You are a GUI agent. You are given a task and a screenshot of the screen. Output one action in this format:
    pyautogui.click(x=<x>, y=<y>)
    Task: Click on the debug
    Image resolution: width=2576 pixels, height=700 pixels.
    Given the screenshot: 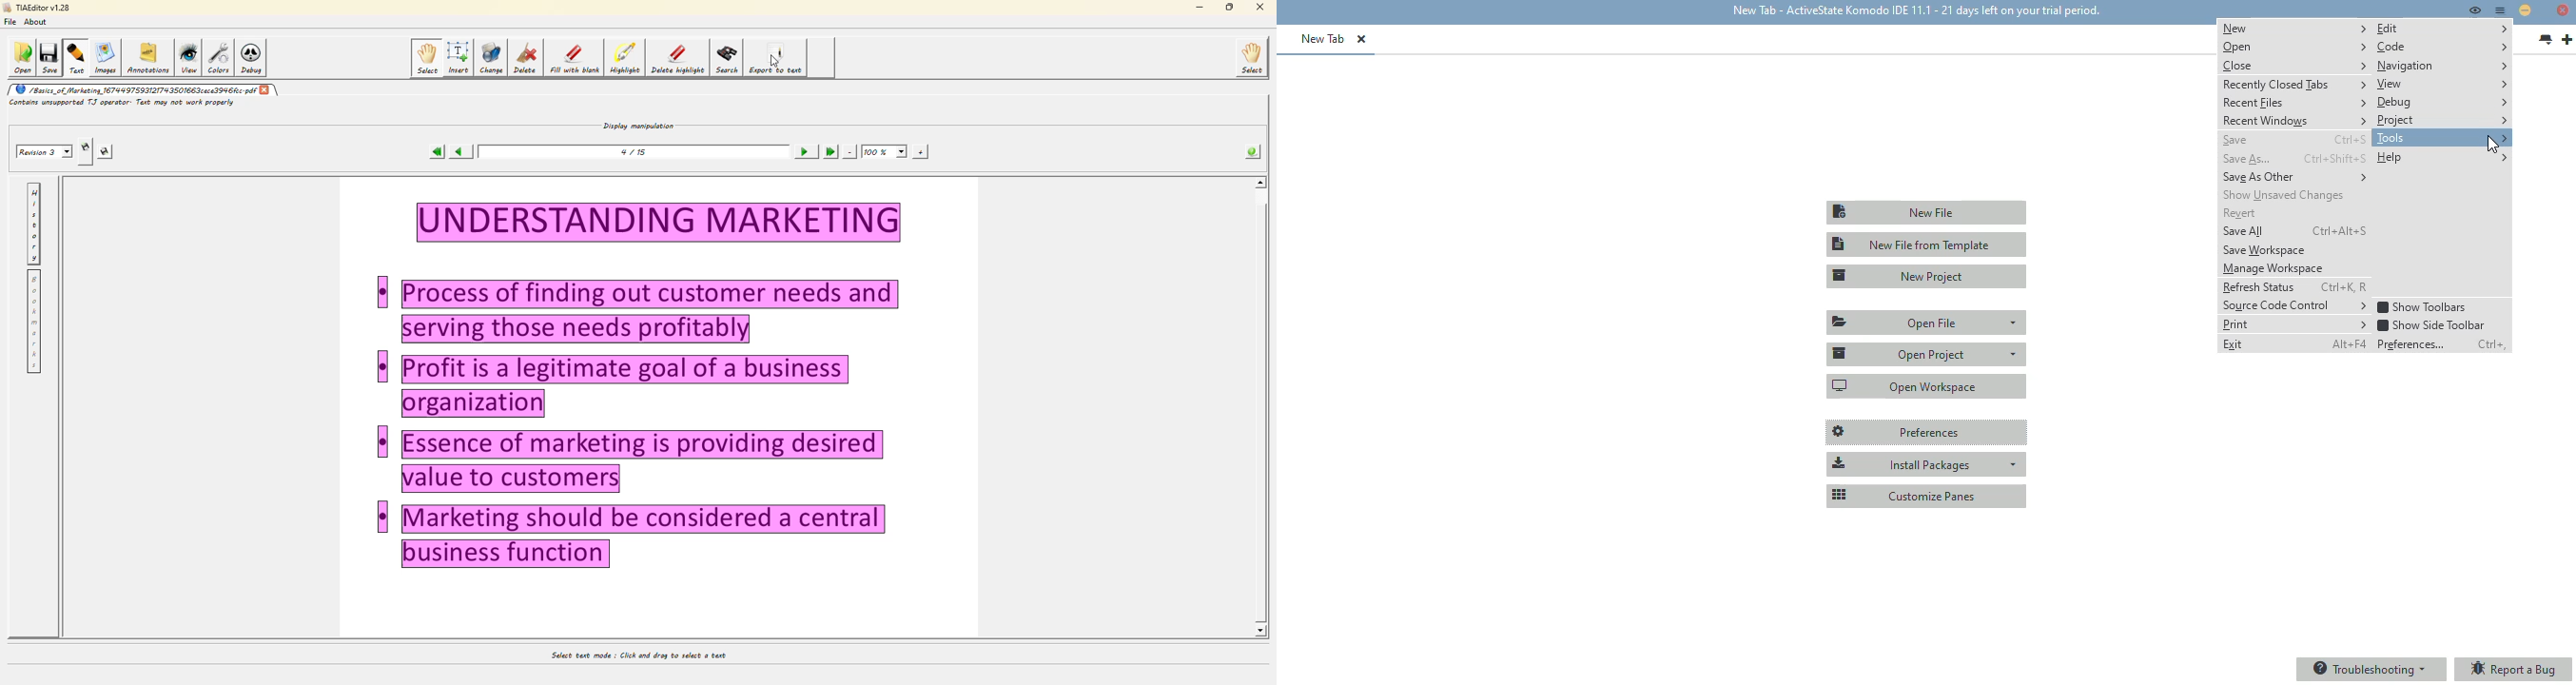 What is the action you would take?
    pyautogui.click(x=2442, y=103)
    